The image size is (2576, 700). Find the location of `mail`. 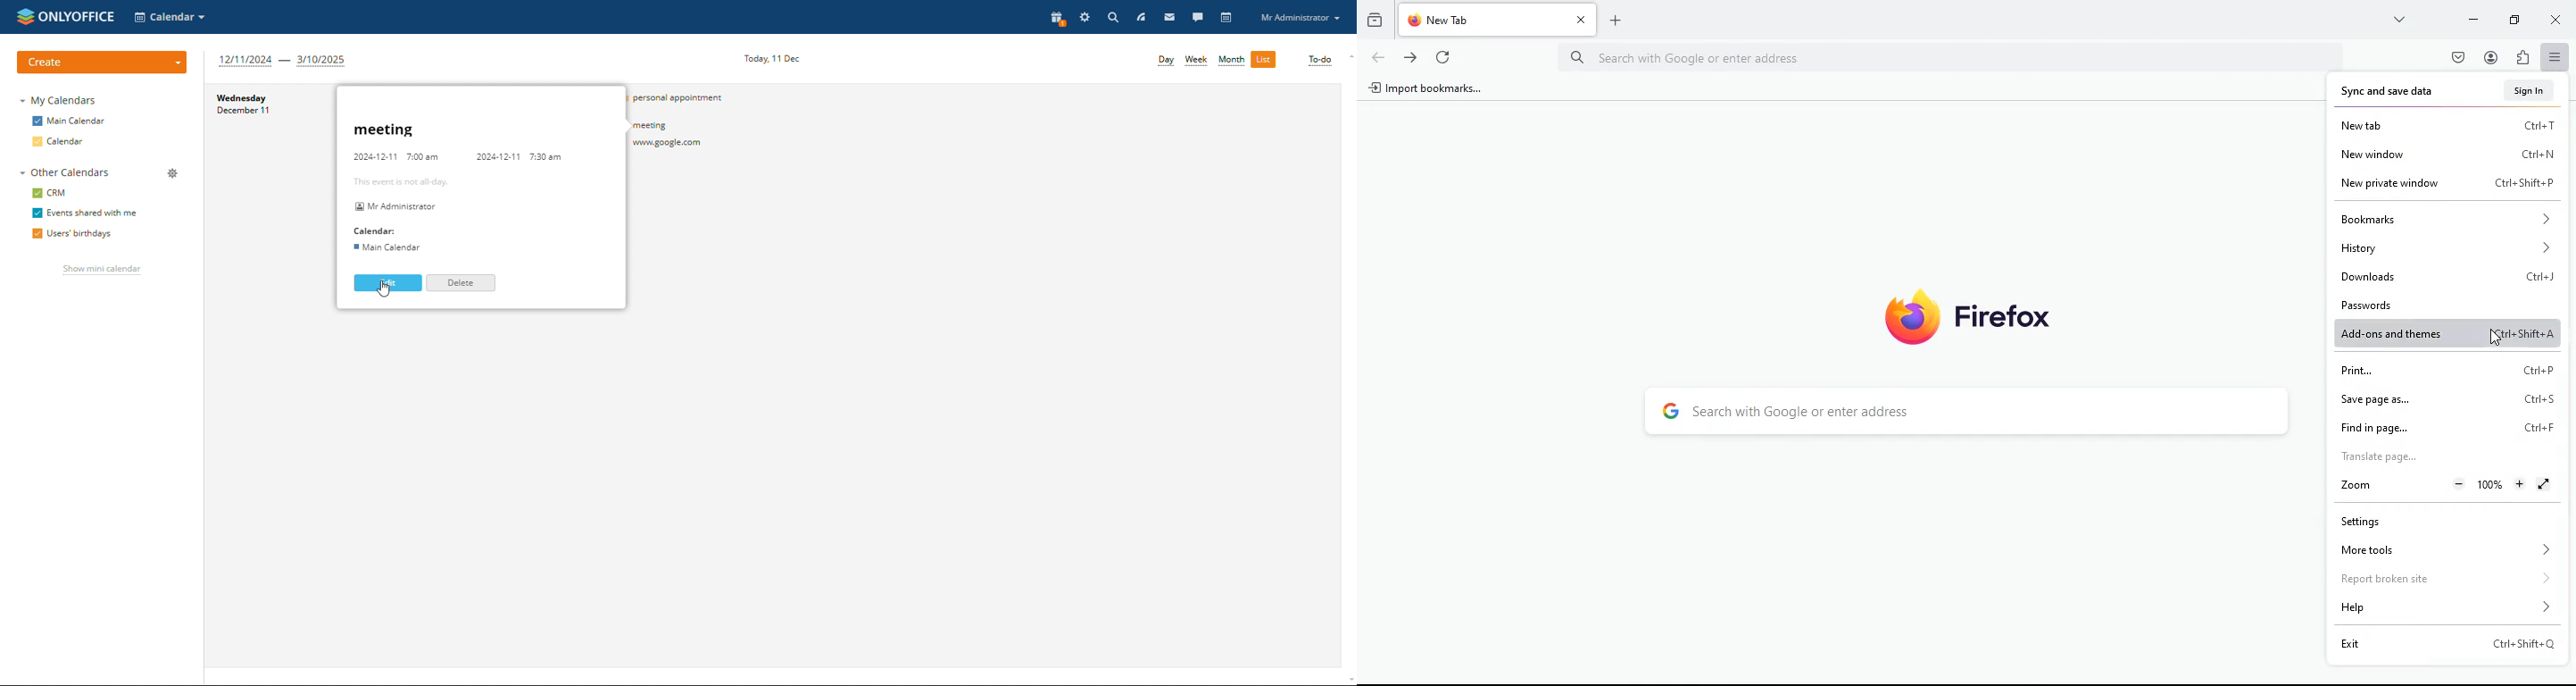

mail is located at coordinates (1170, 17).